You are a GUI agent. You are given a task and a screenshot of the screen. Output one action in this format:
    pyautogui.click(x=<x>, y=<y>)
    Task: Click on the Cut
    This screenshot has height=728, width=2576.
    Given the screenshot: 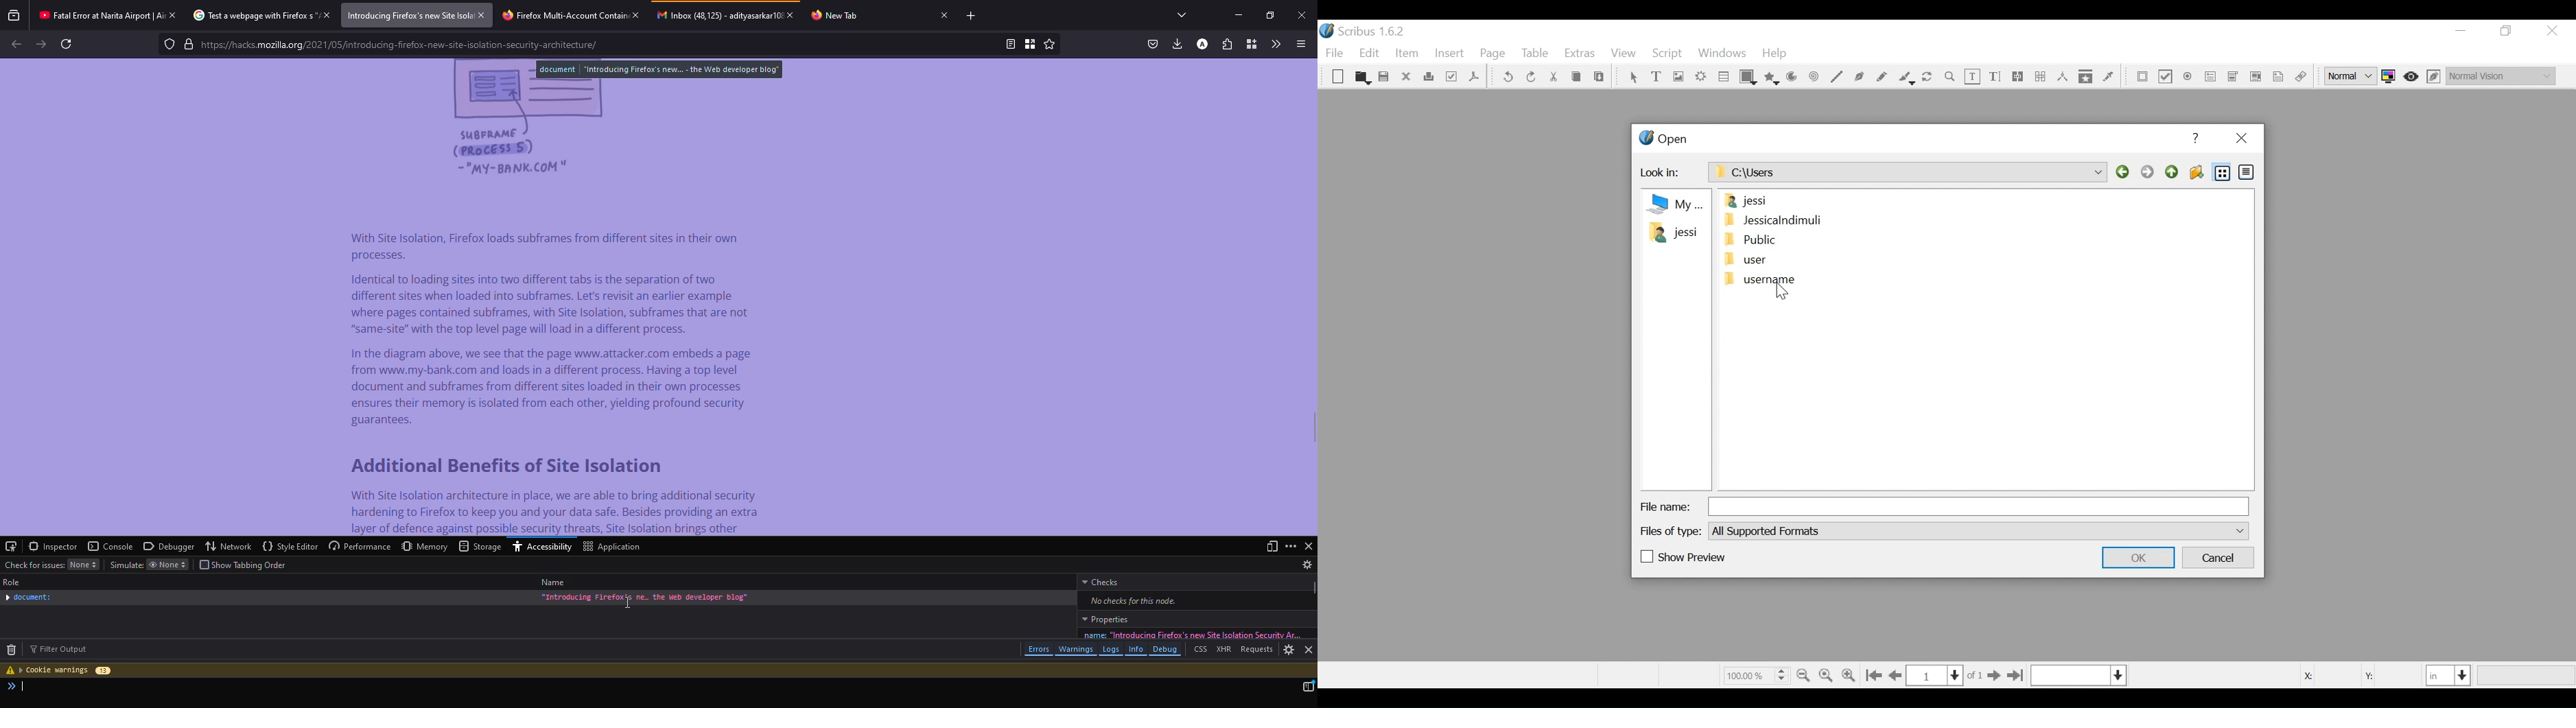 What is the action you would take?
    pyautogui.click(x=1553, y=77)
    